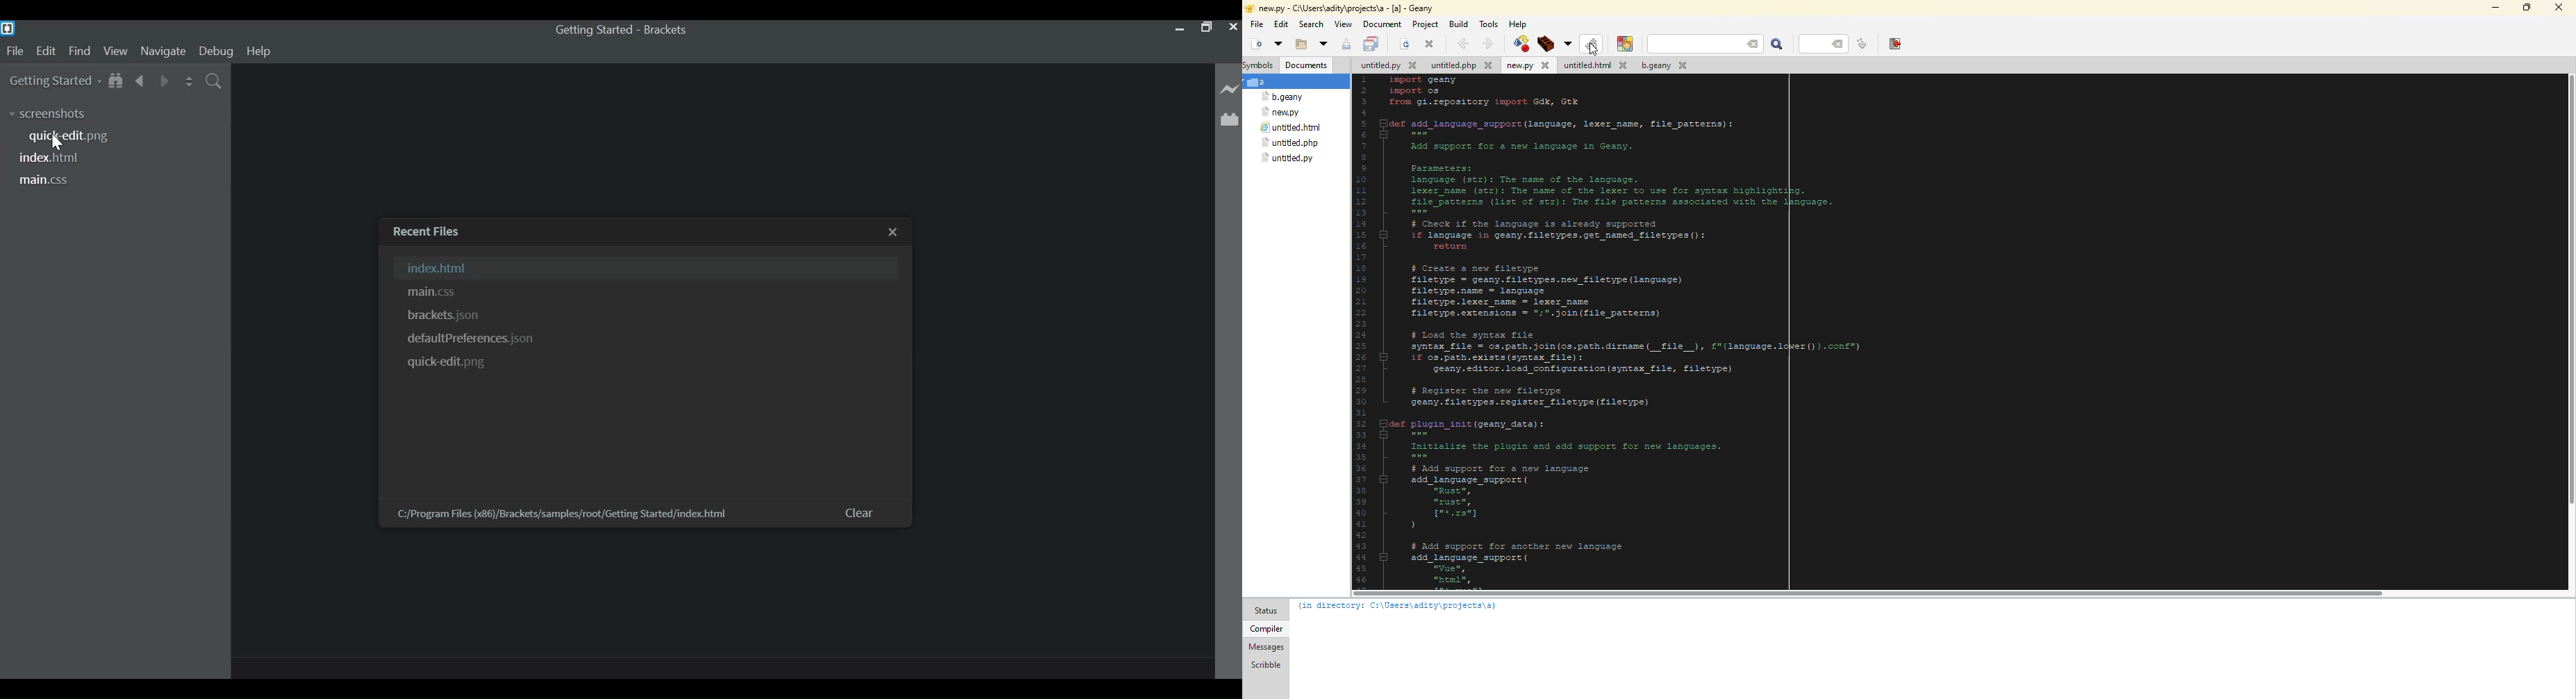  Describe the element at coordinates (563, 514) in the screenshot. I see `C:/Program Files (*56)/Brackets/samples/root/Getting Started/index.html` at that location.